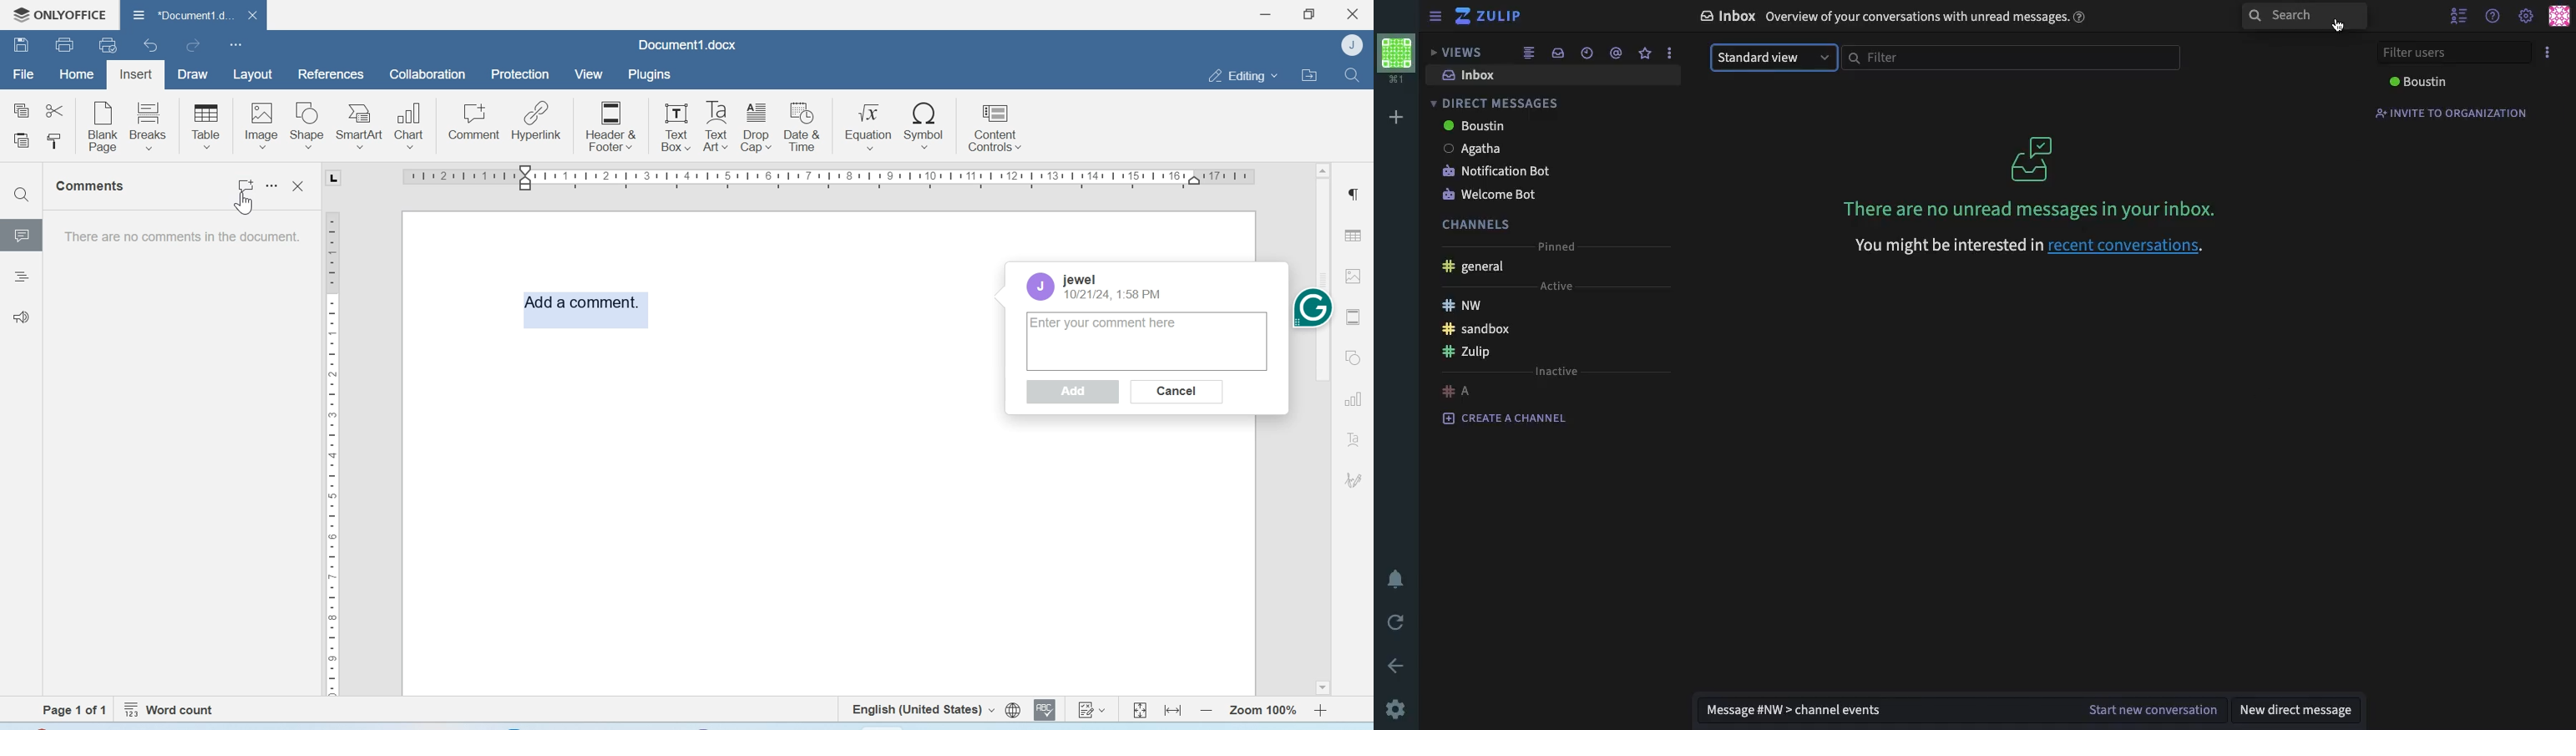 This screenshot has width=2576, height=756. What do you see at coordinates (1557, 52) in the screenshot?
I see `inbox` at bounding box center [1557, 52].